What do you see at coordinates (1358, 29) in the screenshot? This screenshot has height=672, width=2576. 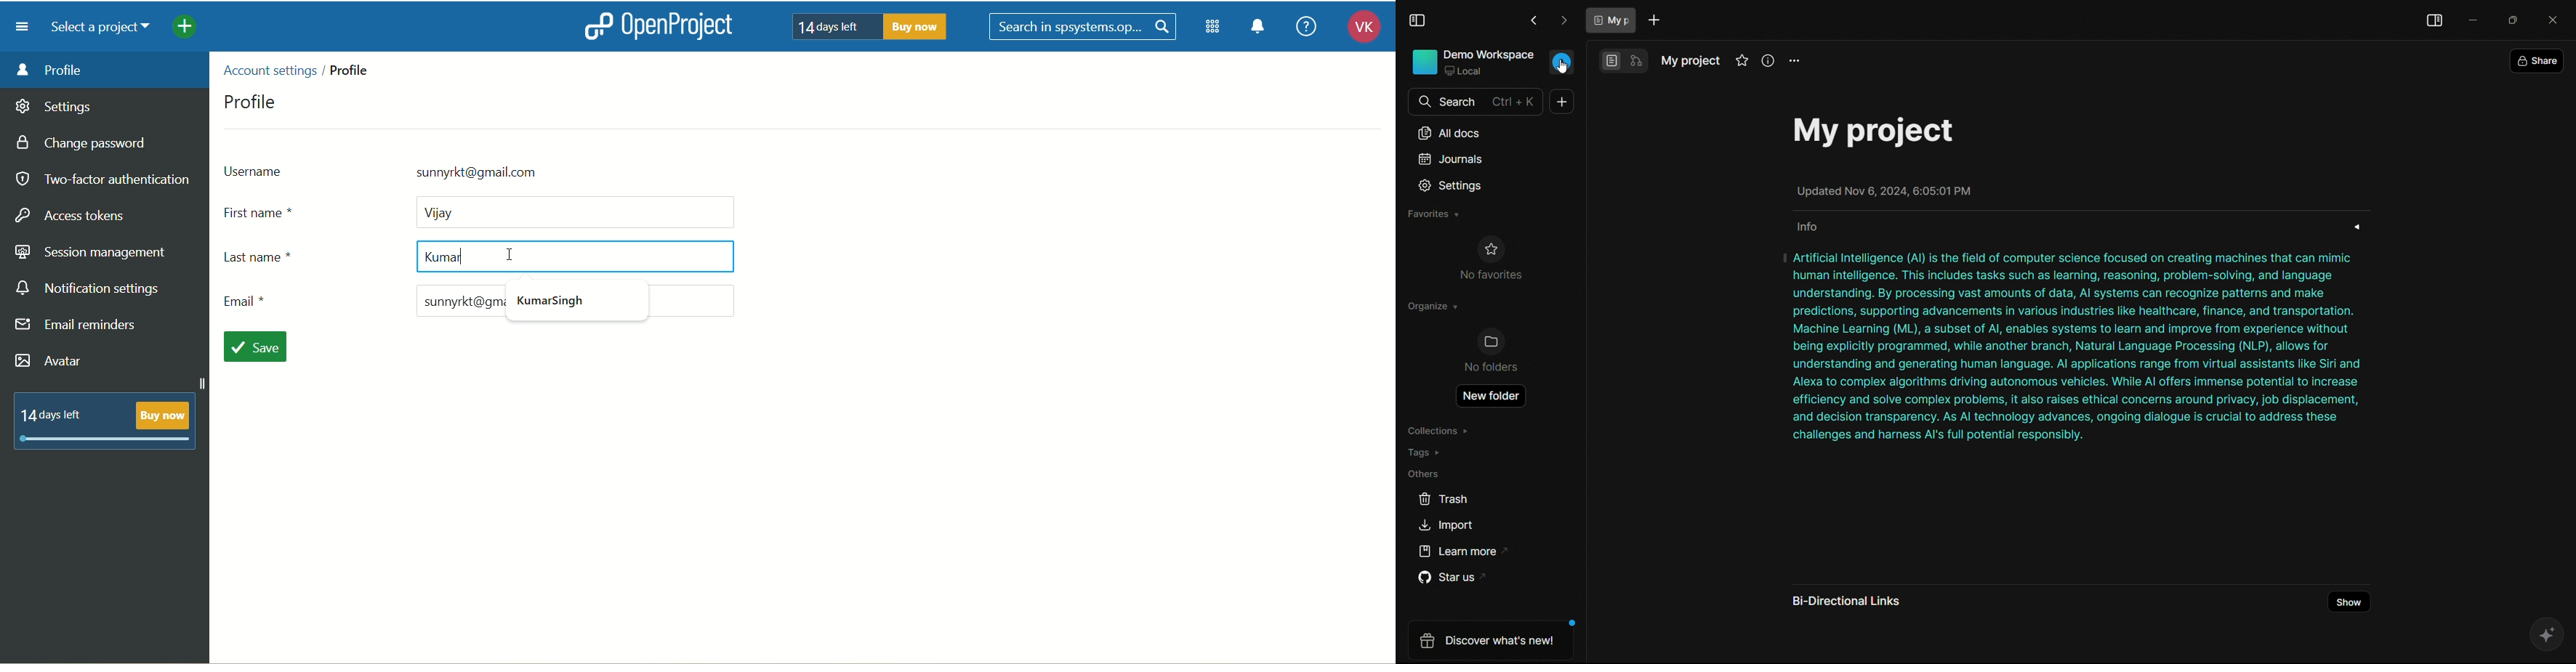 I see `account` at bounding box center [1358, 29].